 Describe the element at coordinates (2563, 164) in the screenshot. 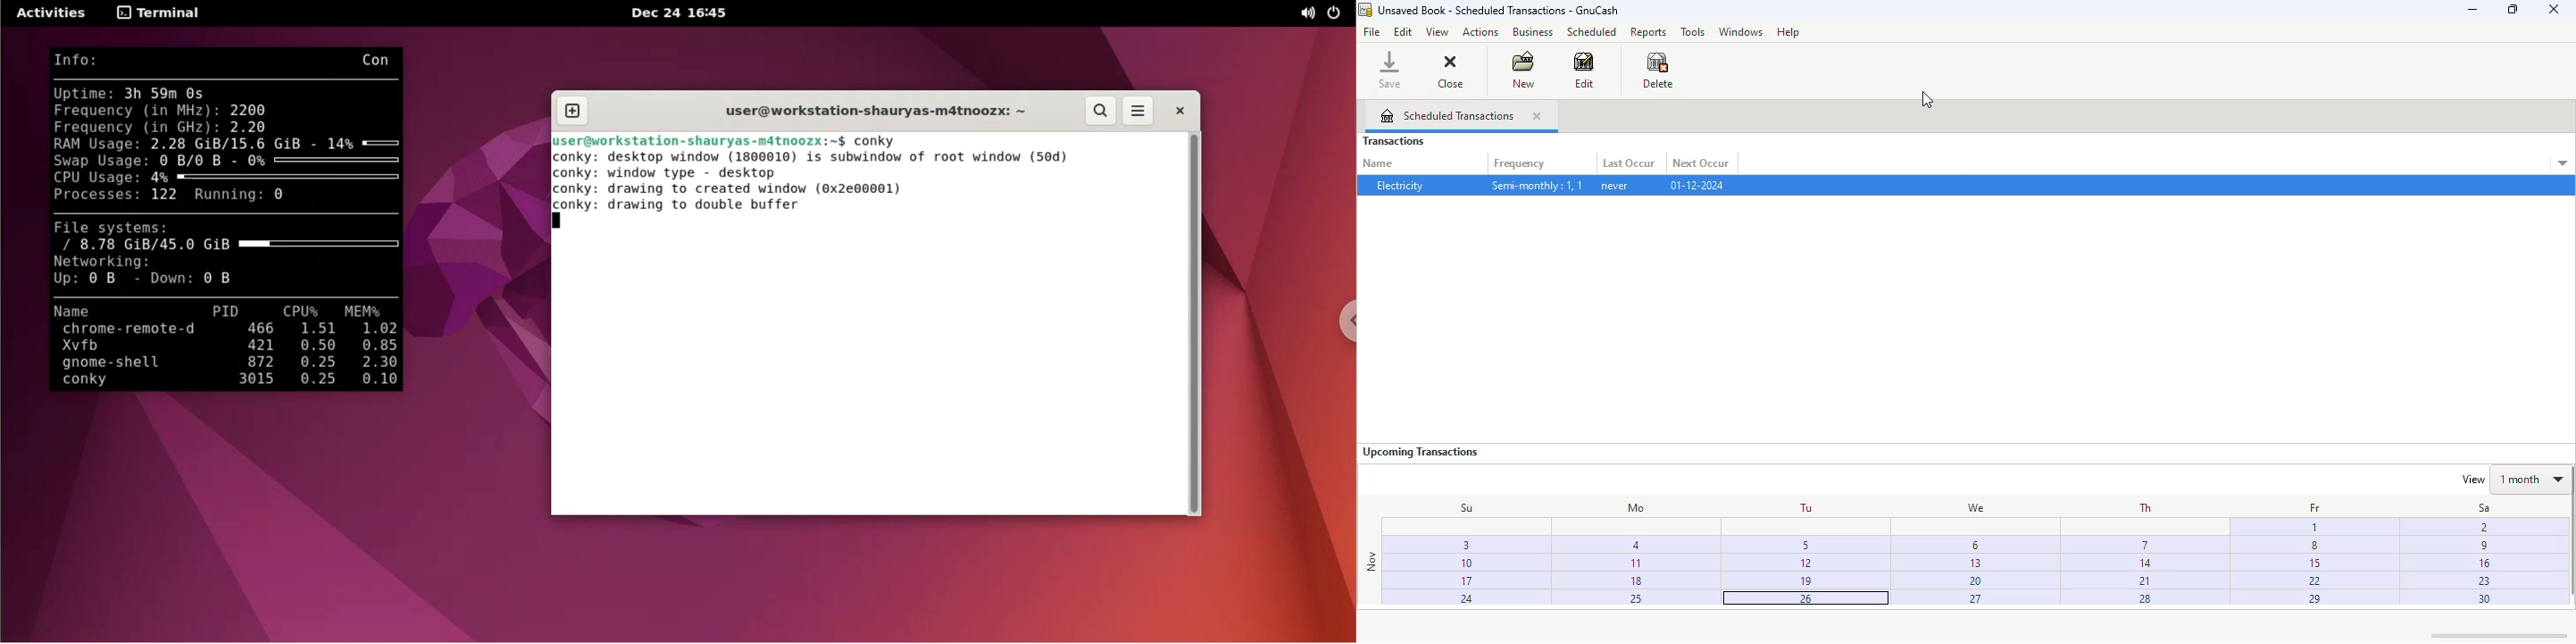

I see `transaction details` at that location.